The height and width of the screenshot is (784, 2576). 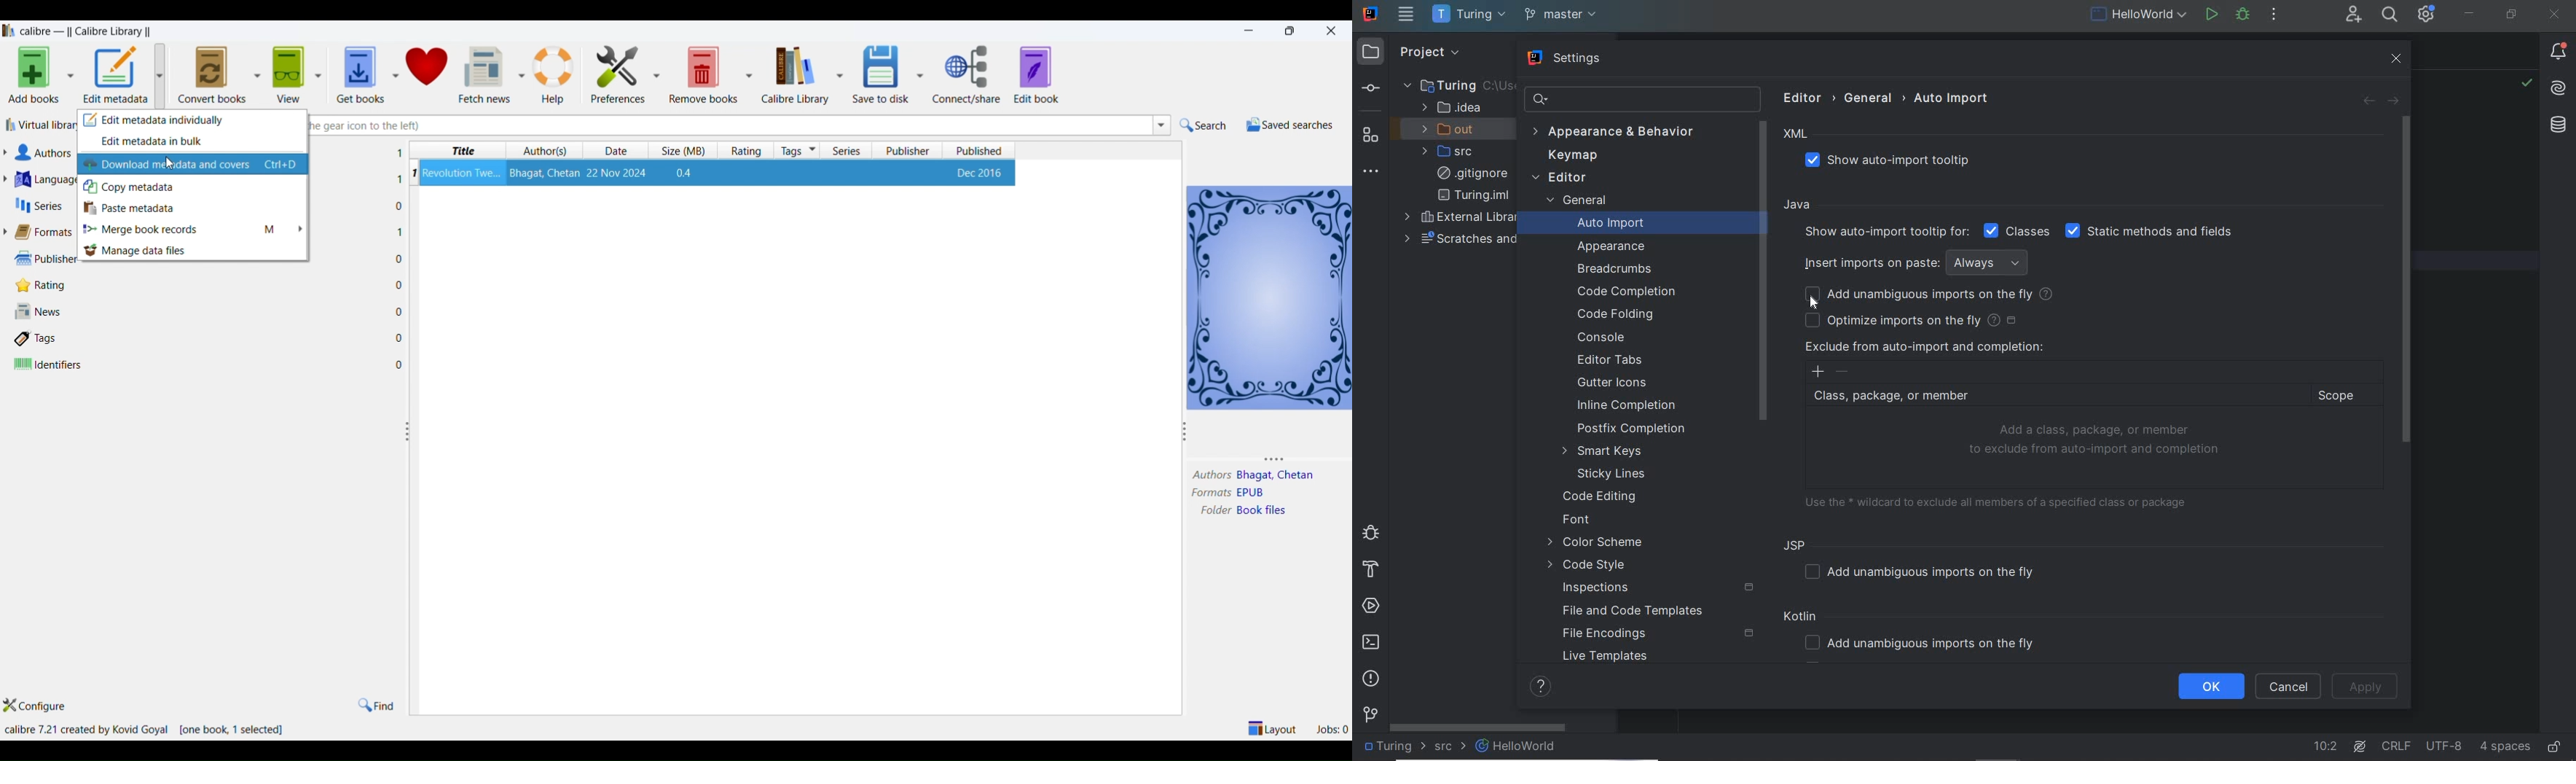 What do you see at coordinates (1185, 434) in the screenshot?
I see `resize` at bounding box center [1185, 434].